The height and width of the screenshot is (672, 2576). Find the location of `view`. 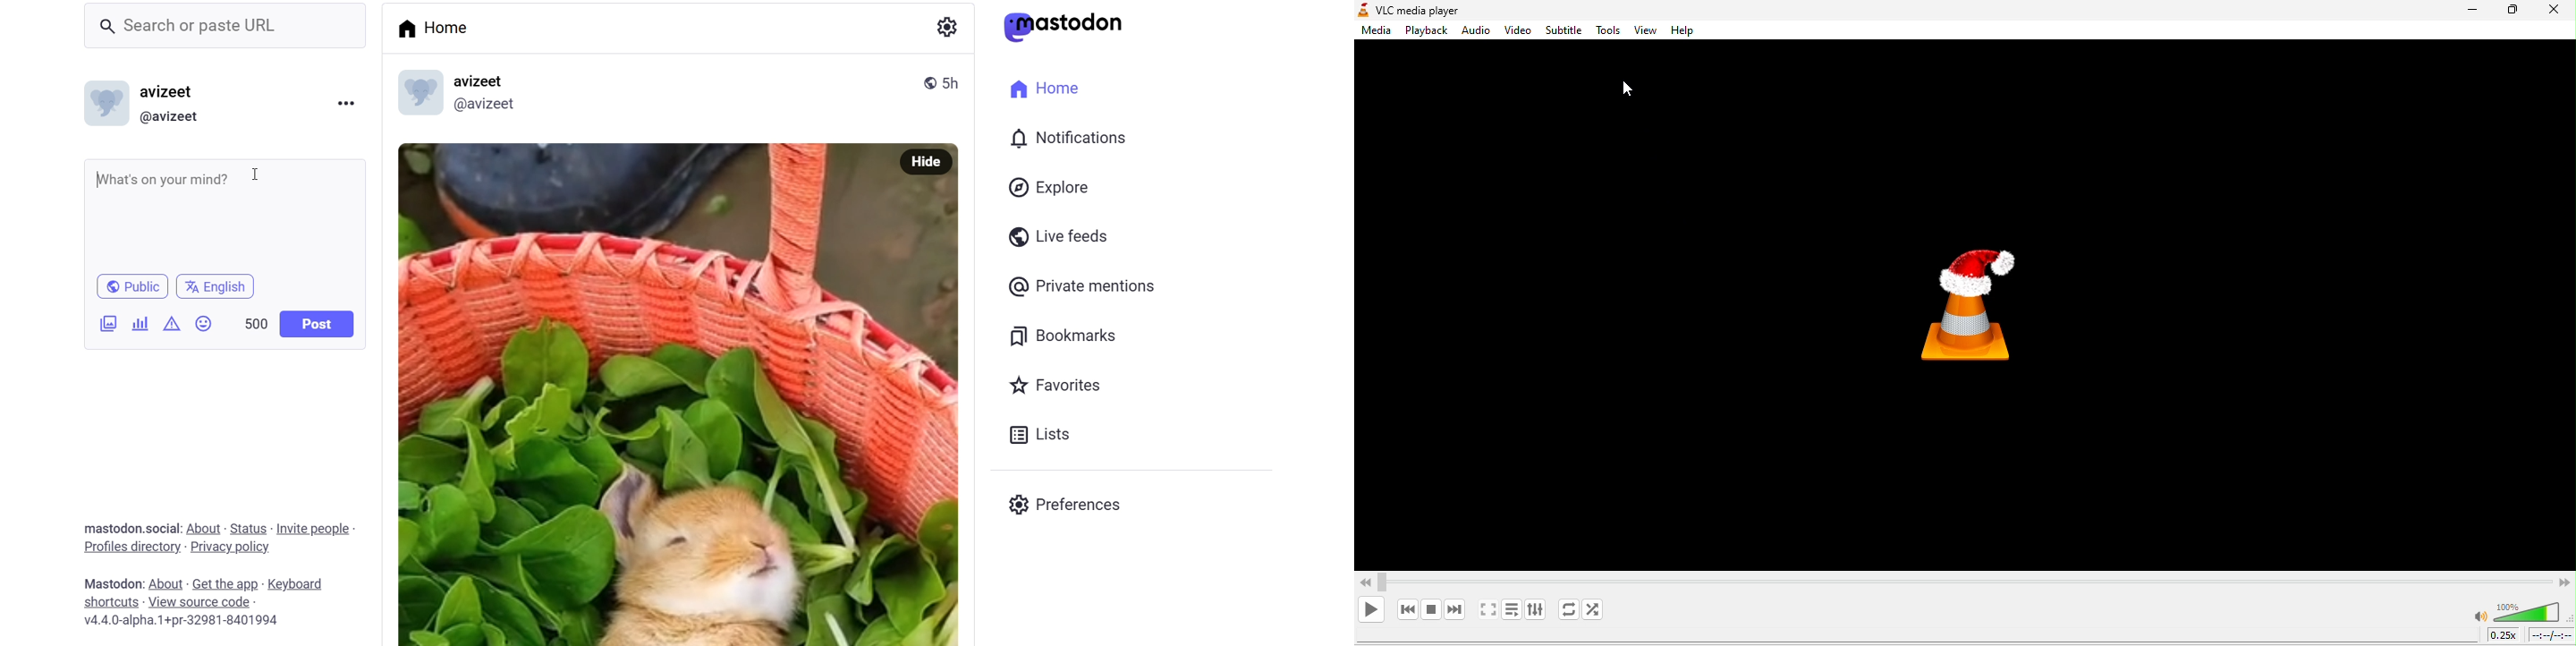

view is located at coordinates (1644, 32).